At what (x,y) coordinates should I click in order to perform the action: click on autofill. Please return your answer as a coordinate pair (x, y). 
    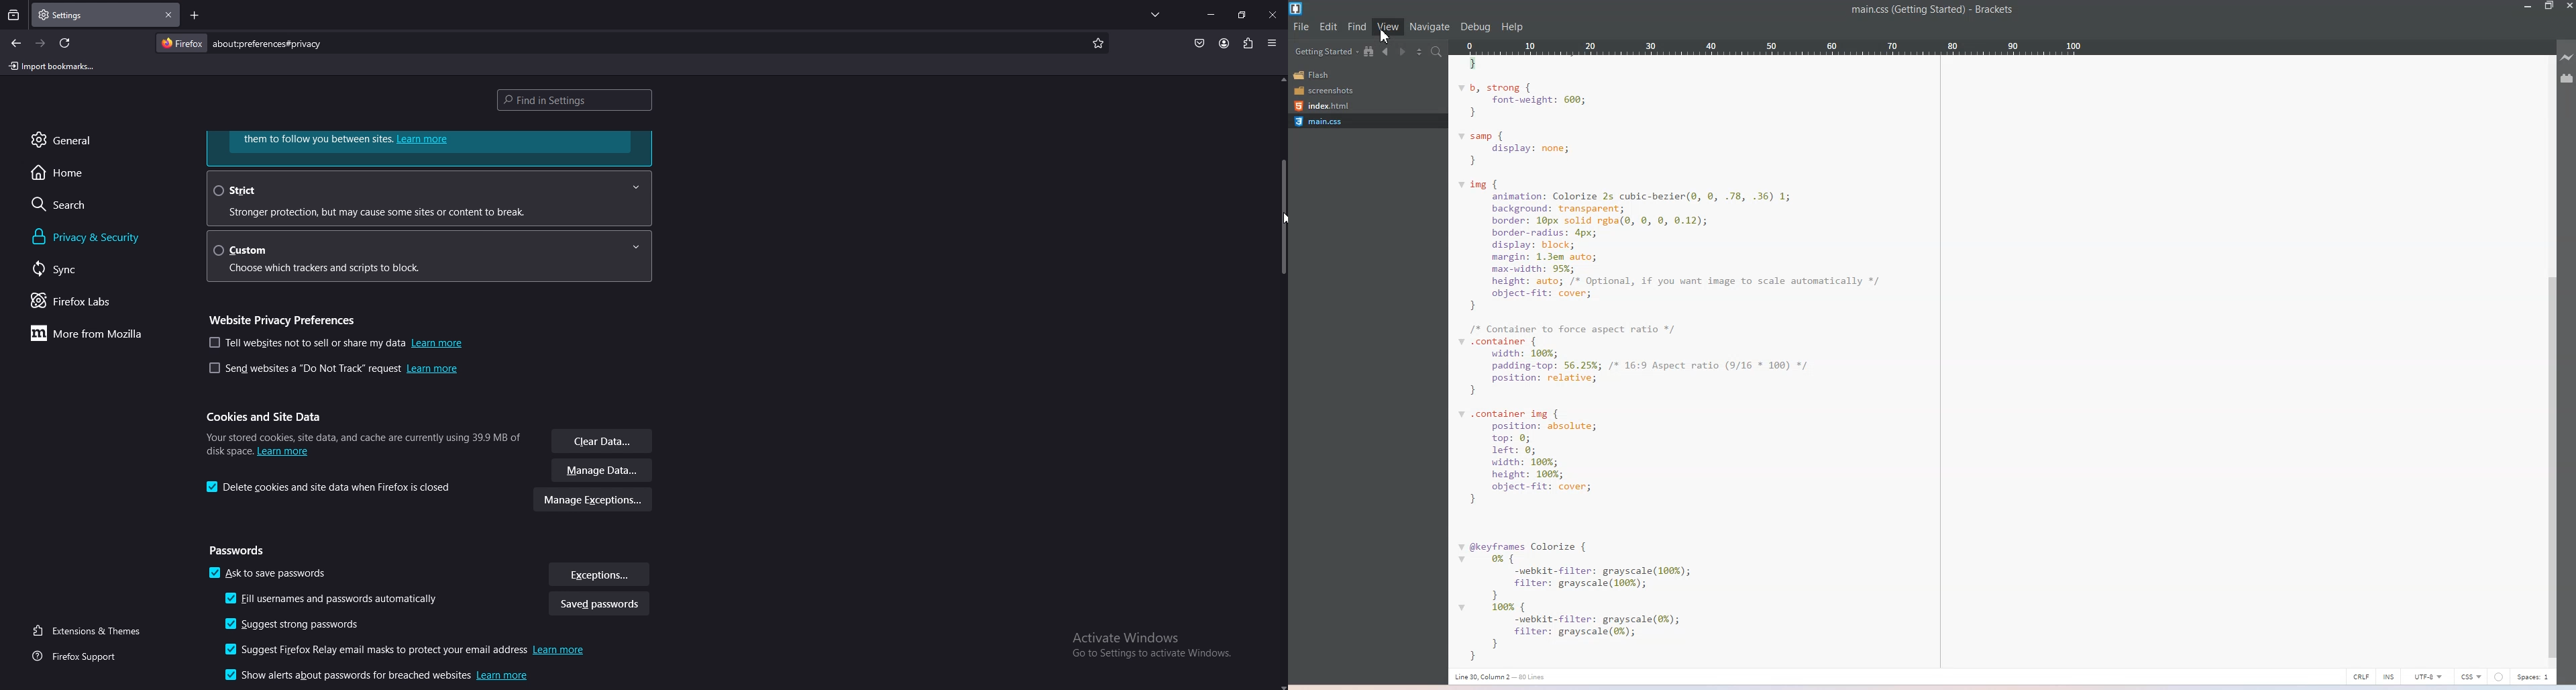
    Looking at the image, I should click on (336, 600).